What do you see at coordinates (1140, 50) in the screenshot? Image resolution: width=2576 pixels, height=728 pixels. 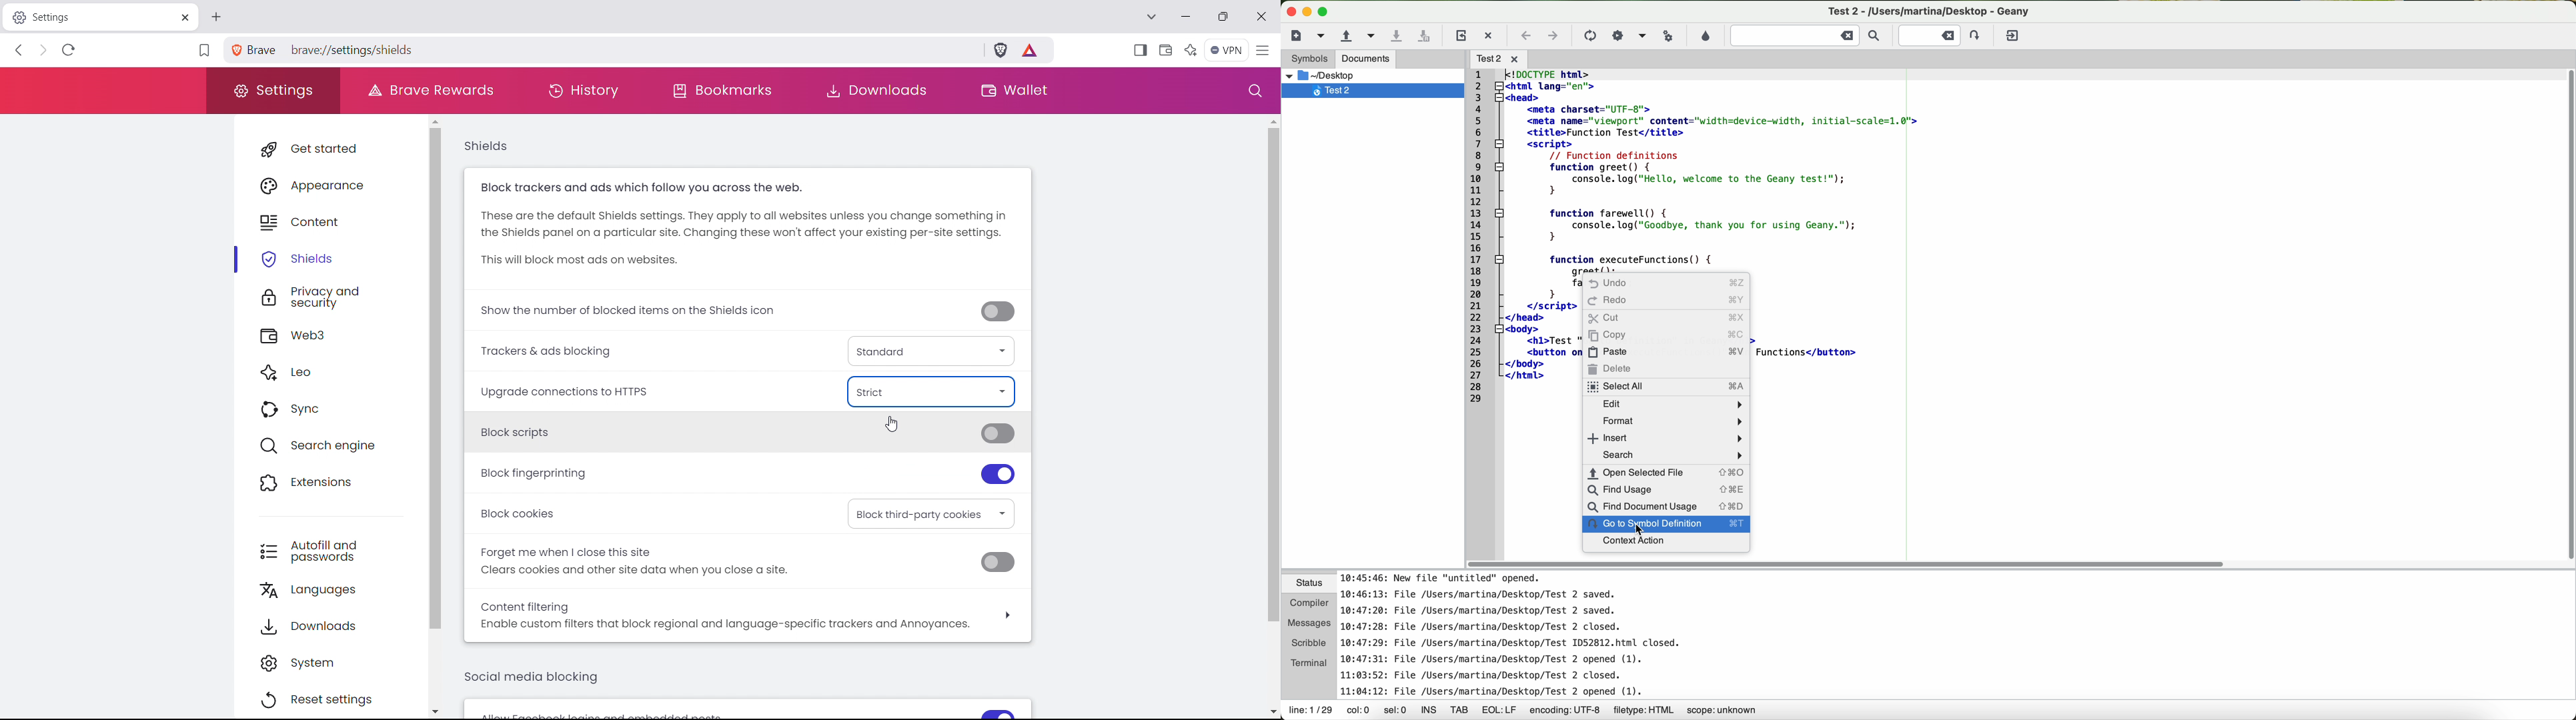 I see `open sidebar` at bounding box center [1140, 50].